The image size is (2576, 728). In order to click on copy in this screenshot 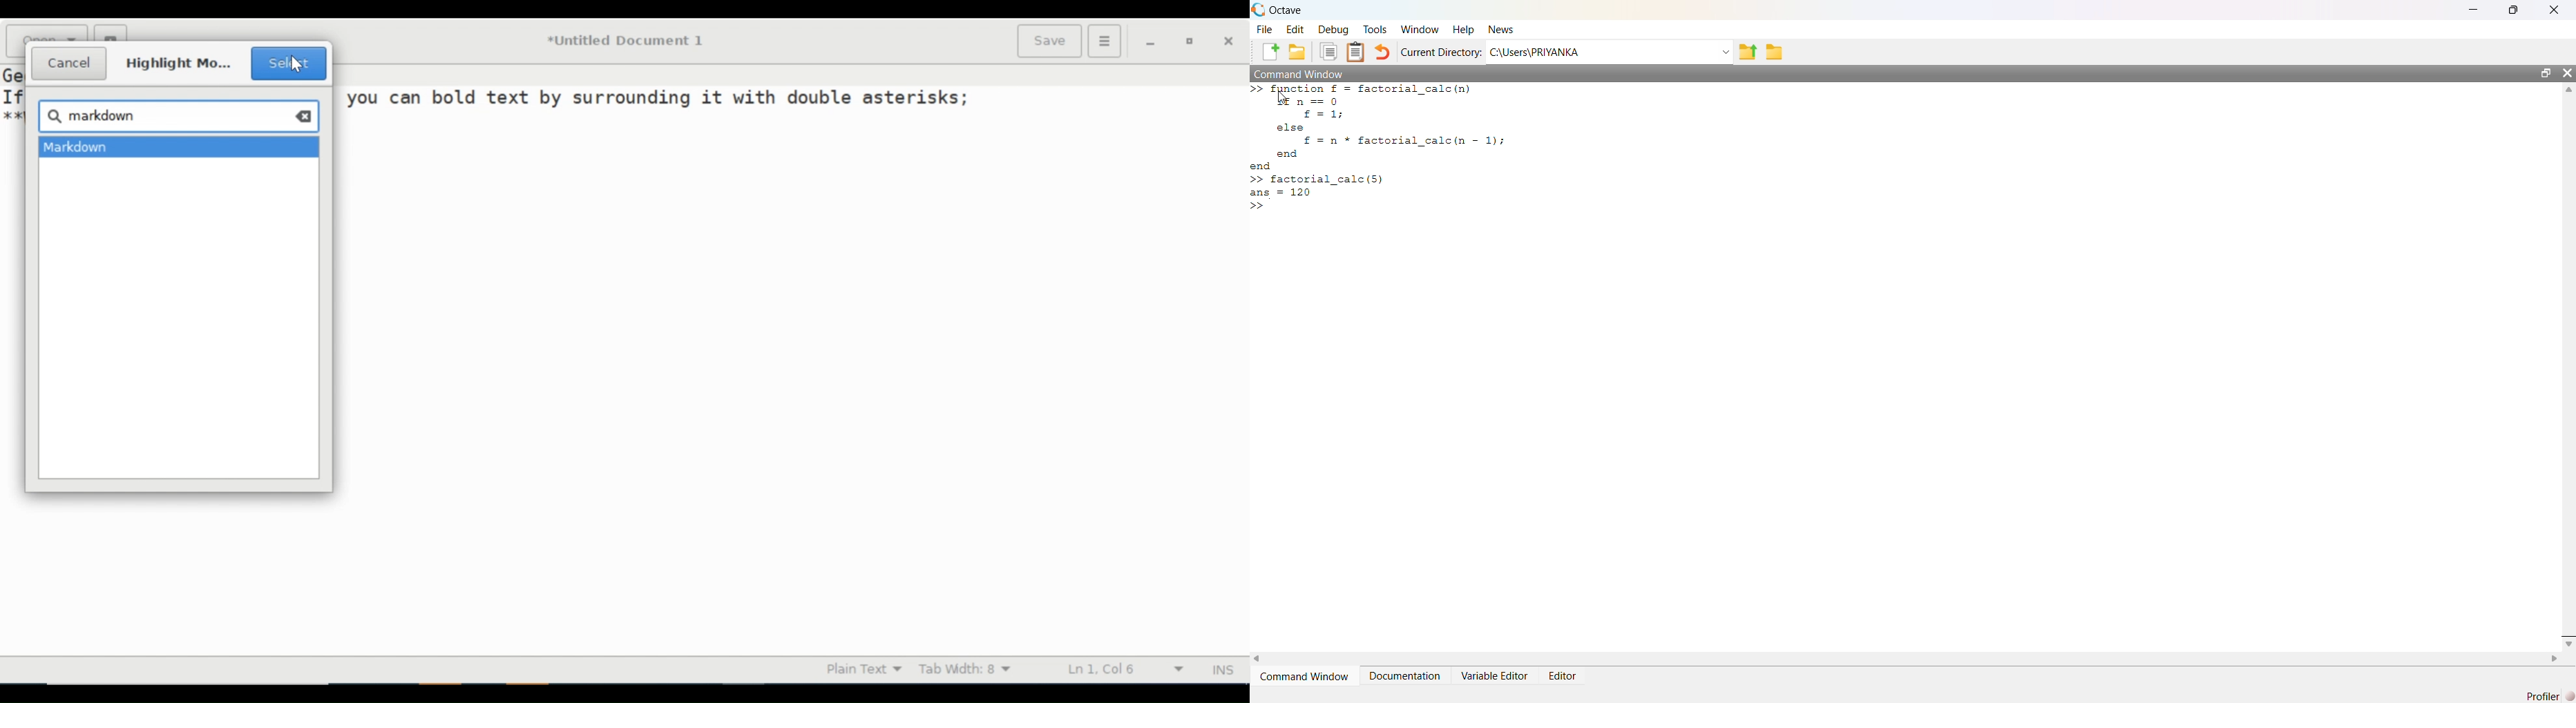, I will do `click(1328, 50)`.